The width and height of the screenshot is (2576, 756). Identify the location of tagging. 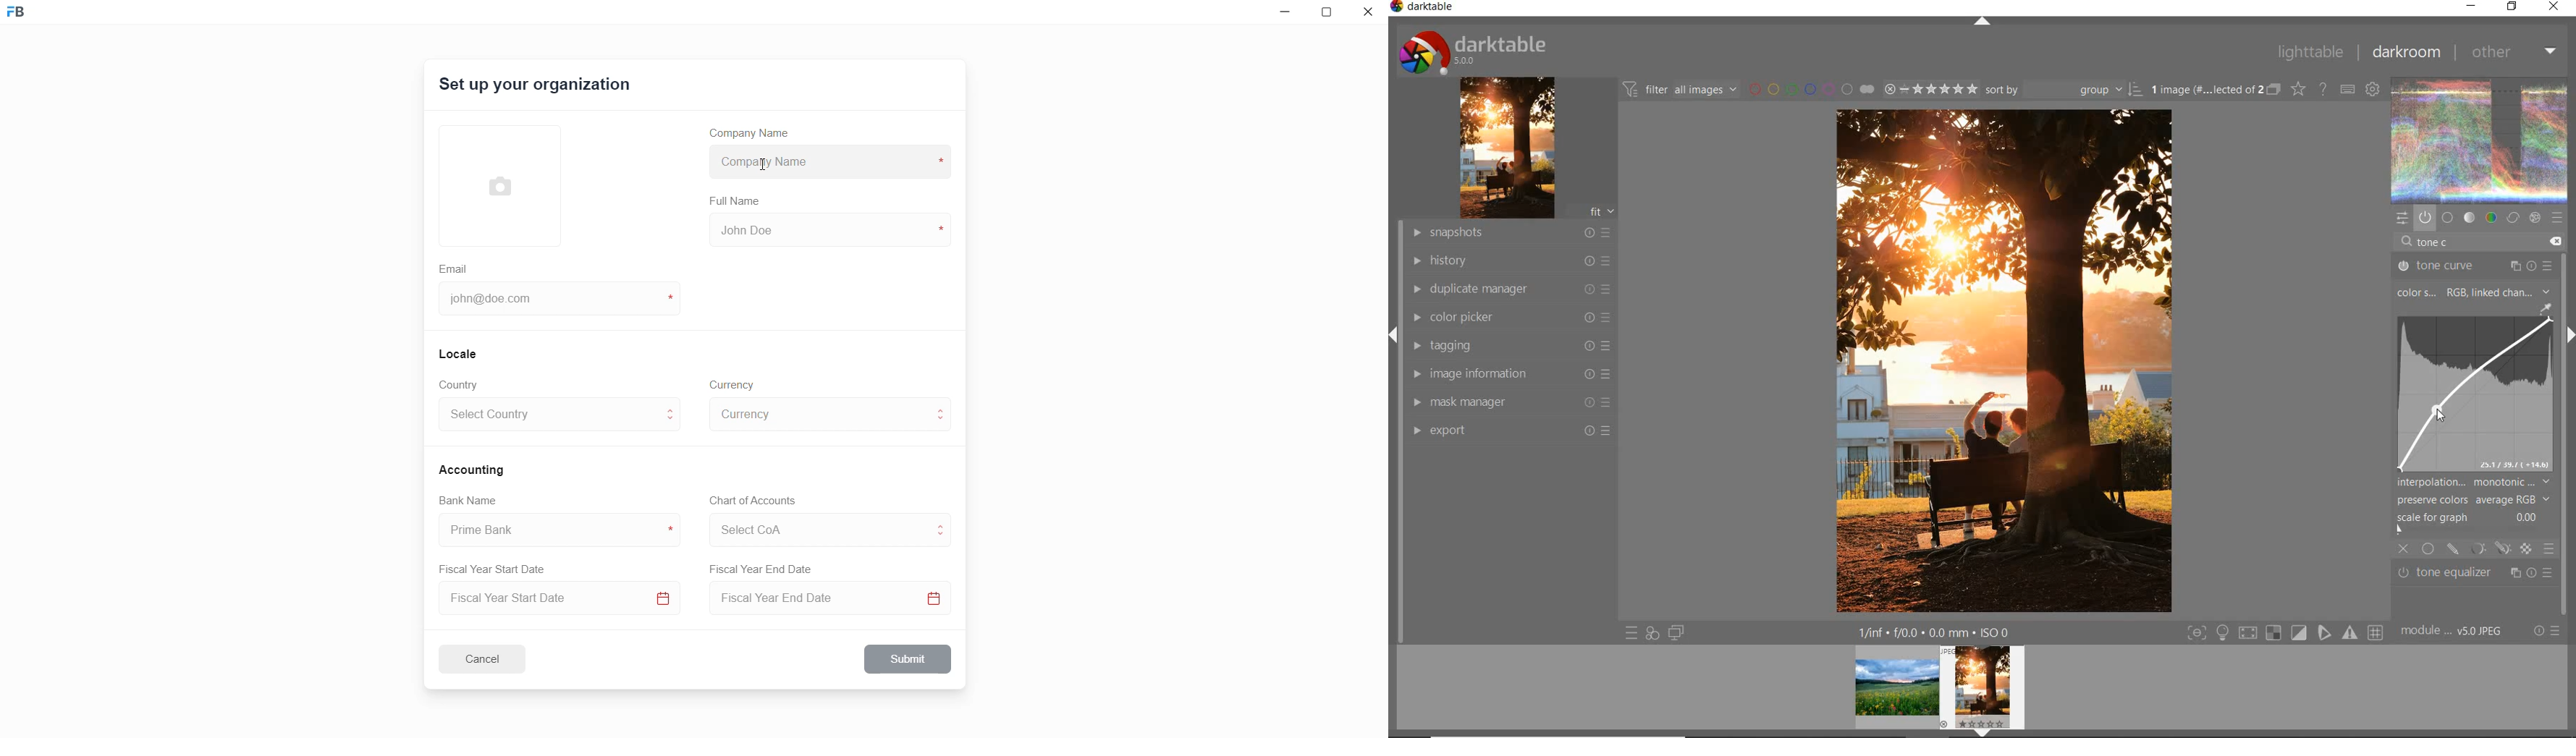
(1508, 344).